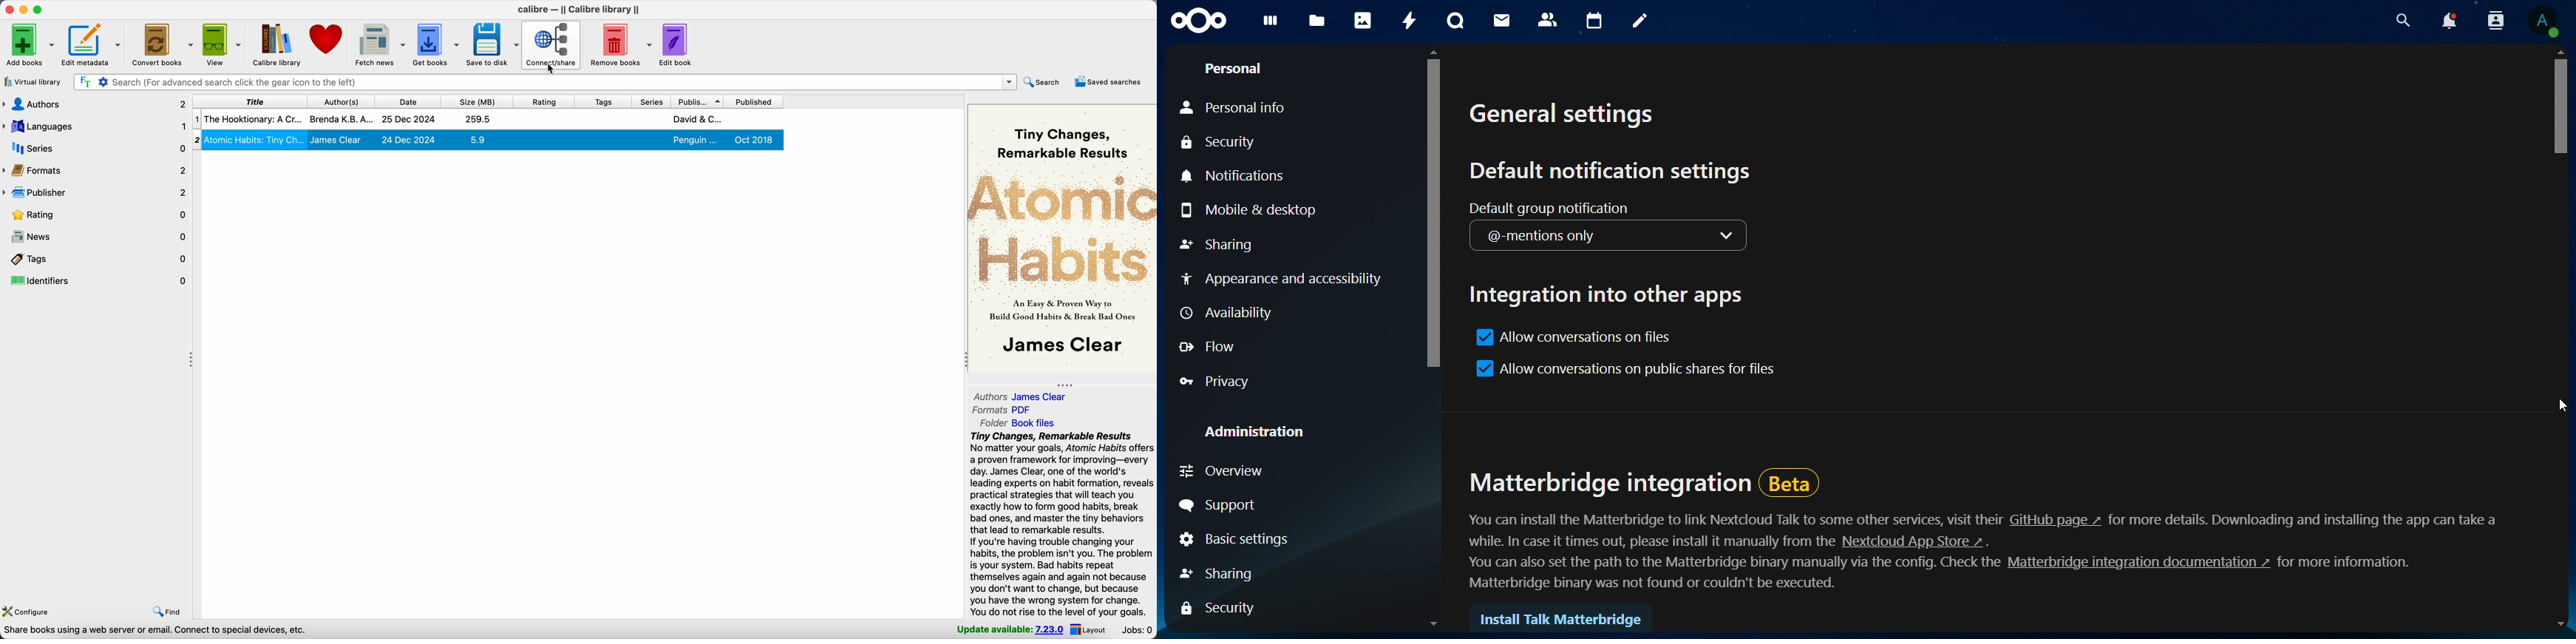 This screenshot has width=2576, height=644. What do you see at coordinates (1245, 434) in the screenshot?
I see `Administration` at bounding box center [1245, 434].